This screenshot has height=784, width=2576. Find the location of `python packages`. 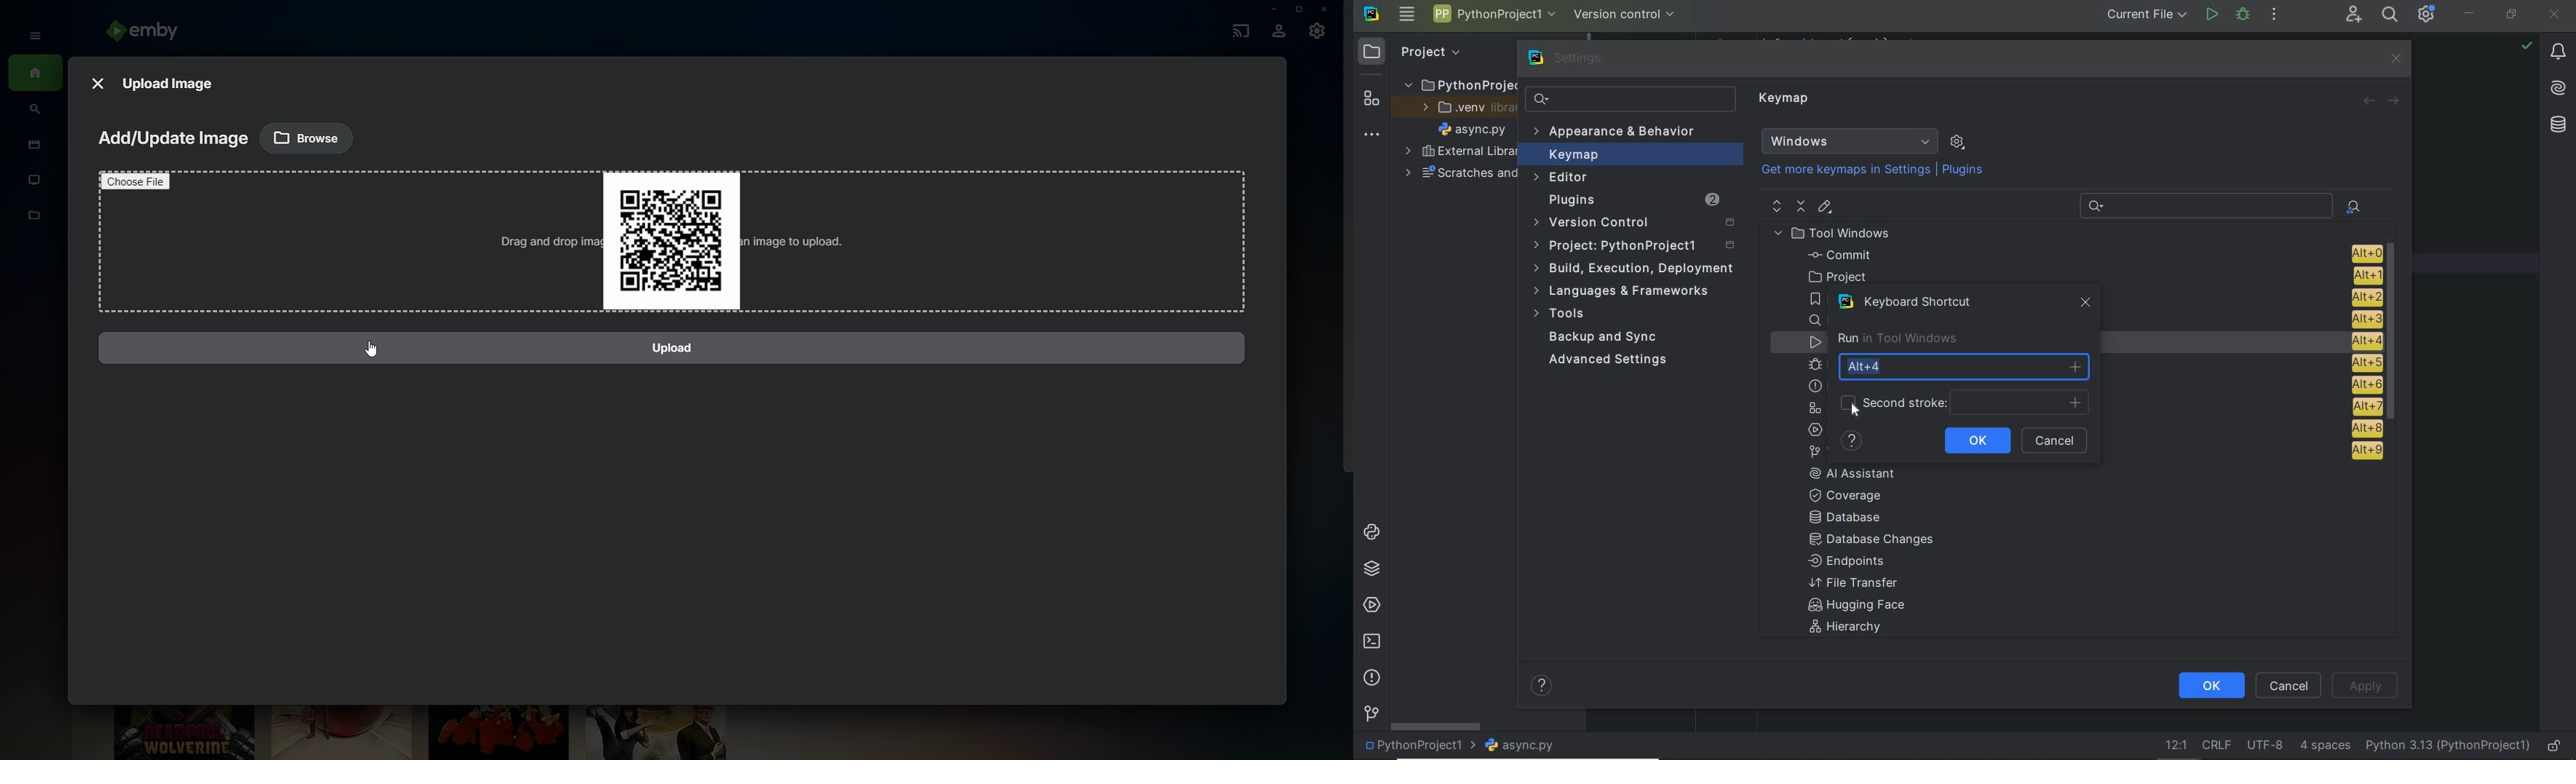

python packages is located at coordinates (1371, 569).